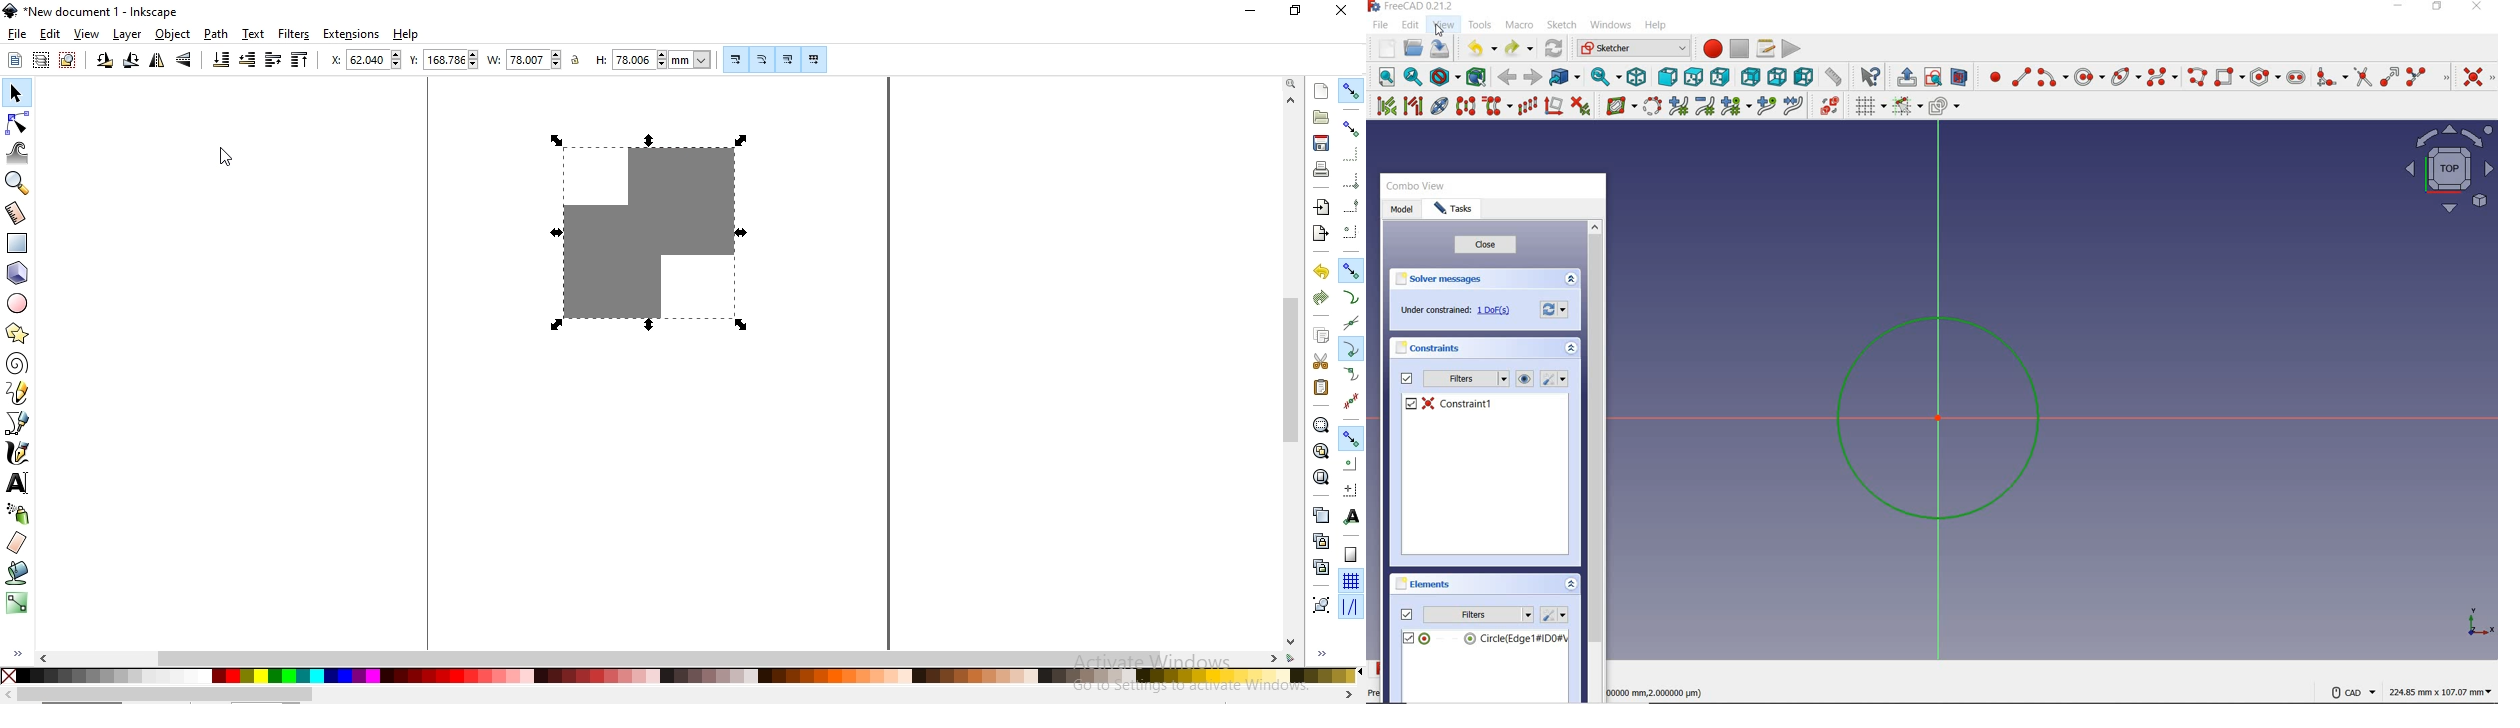 The image size is (2520, 728). I want to click on close, so click(1486, 245).